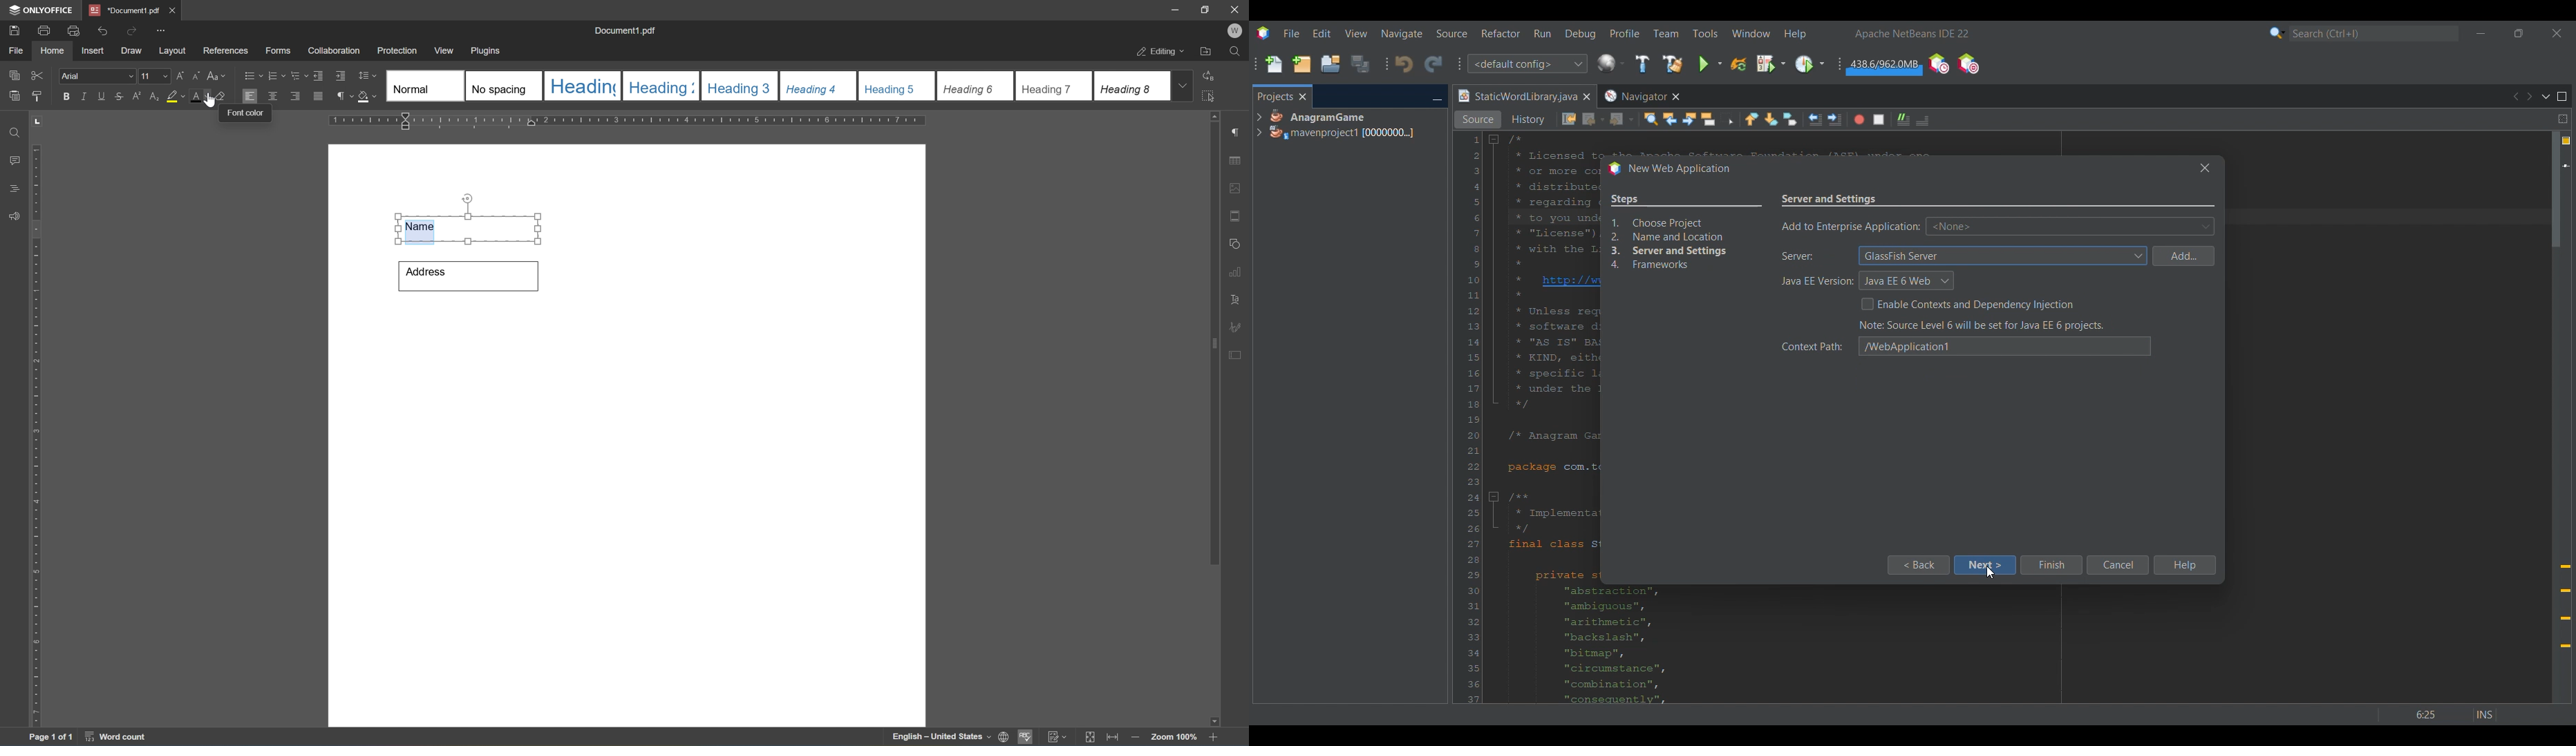 This screenshot has width=2576, height=756. What do you see at coordinates (466, 275) in the screenshot?
I see `Address` at bounding box center [466, 275].